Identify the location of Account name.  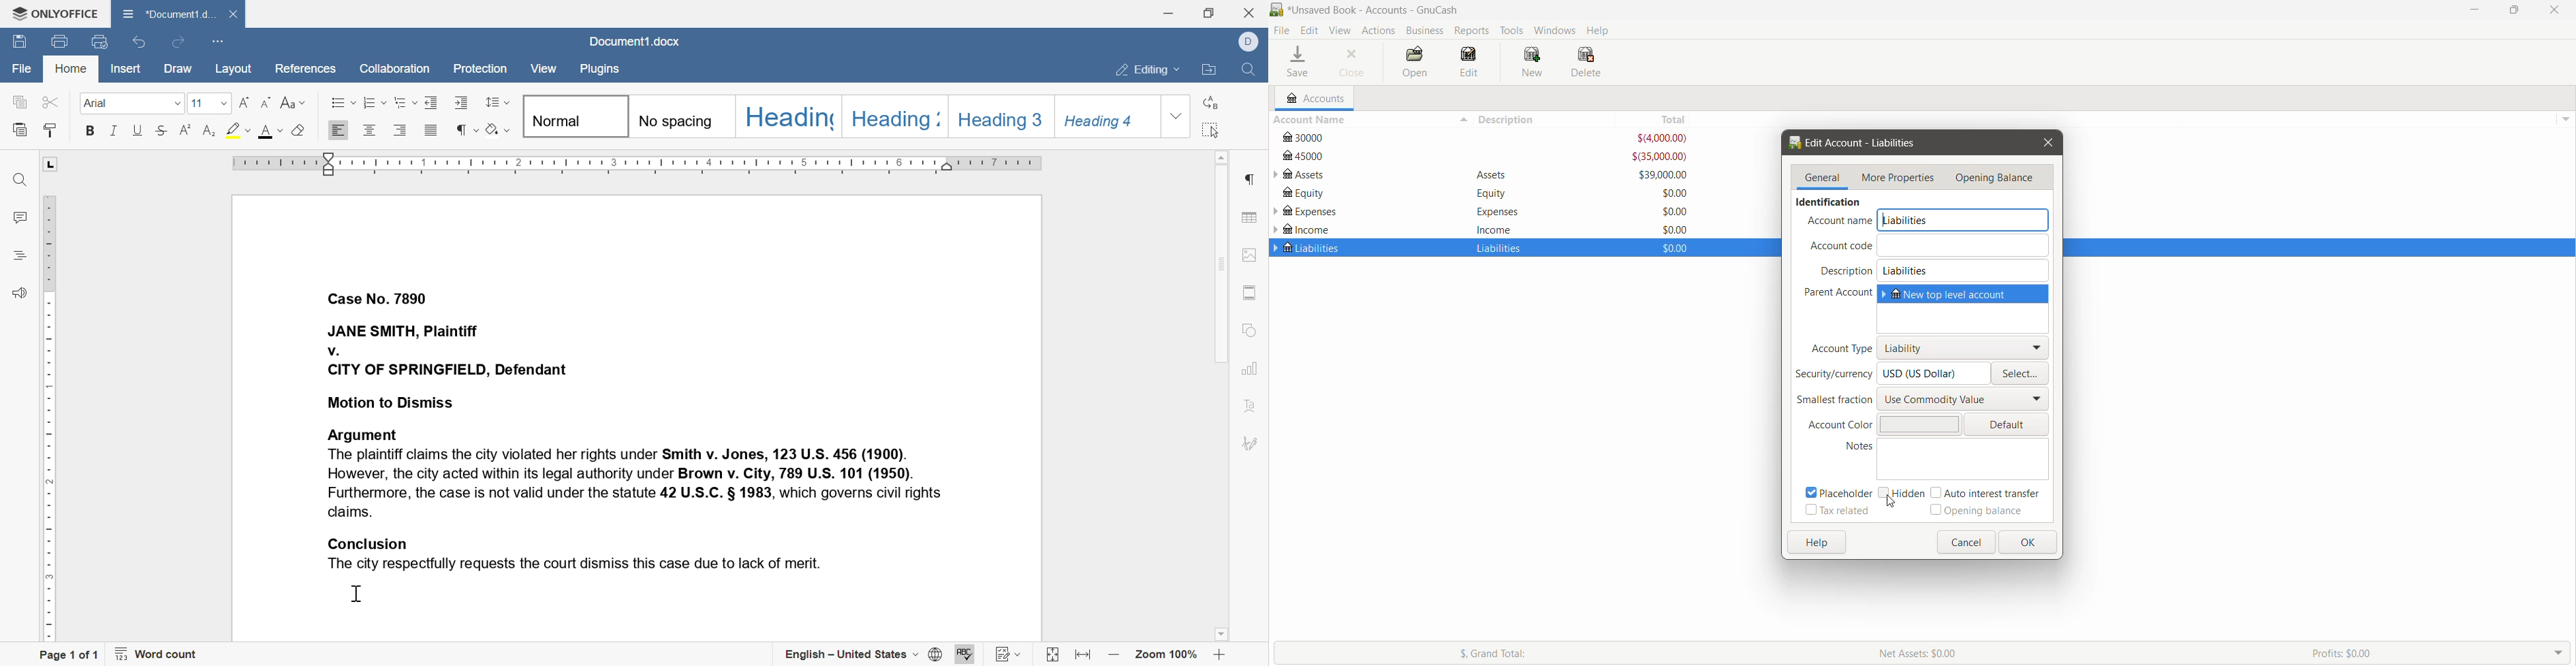
(1965, 220).